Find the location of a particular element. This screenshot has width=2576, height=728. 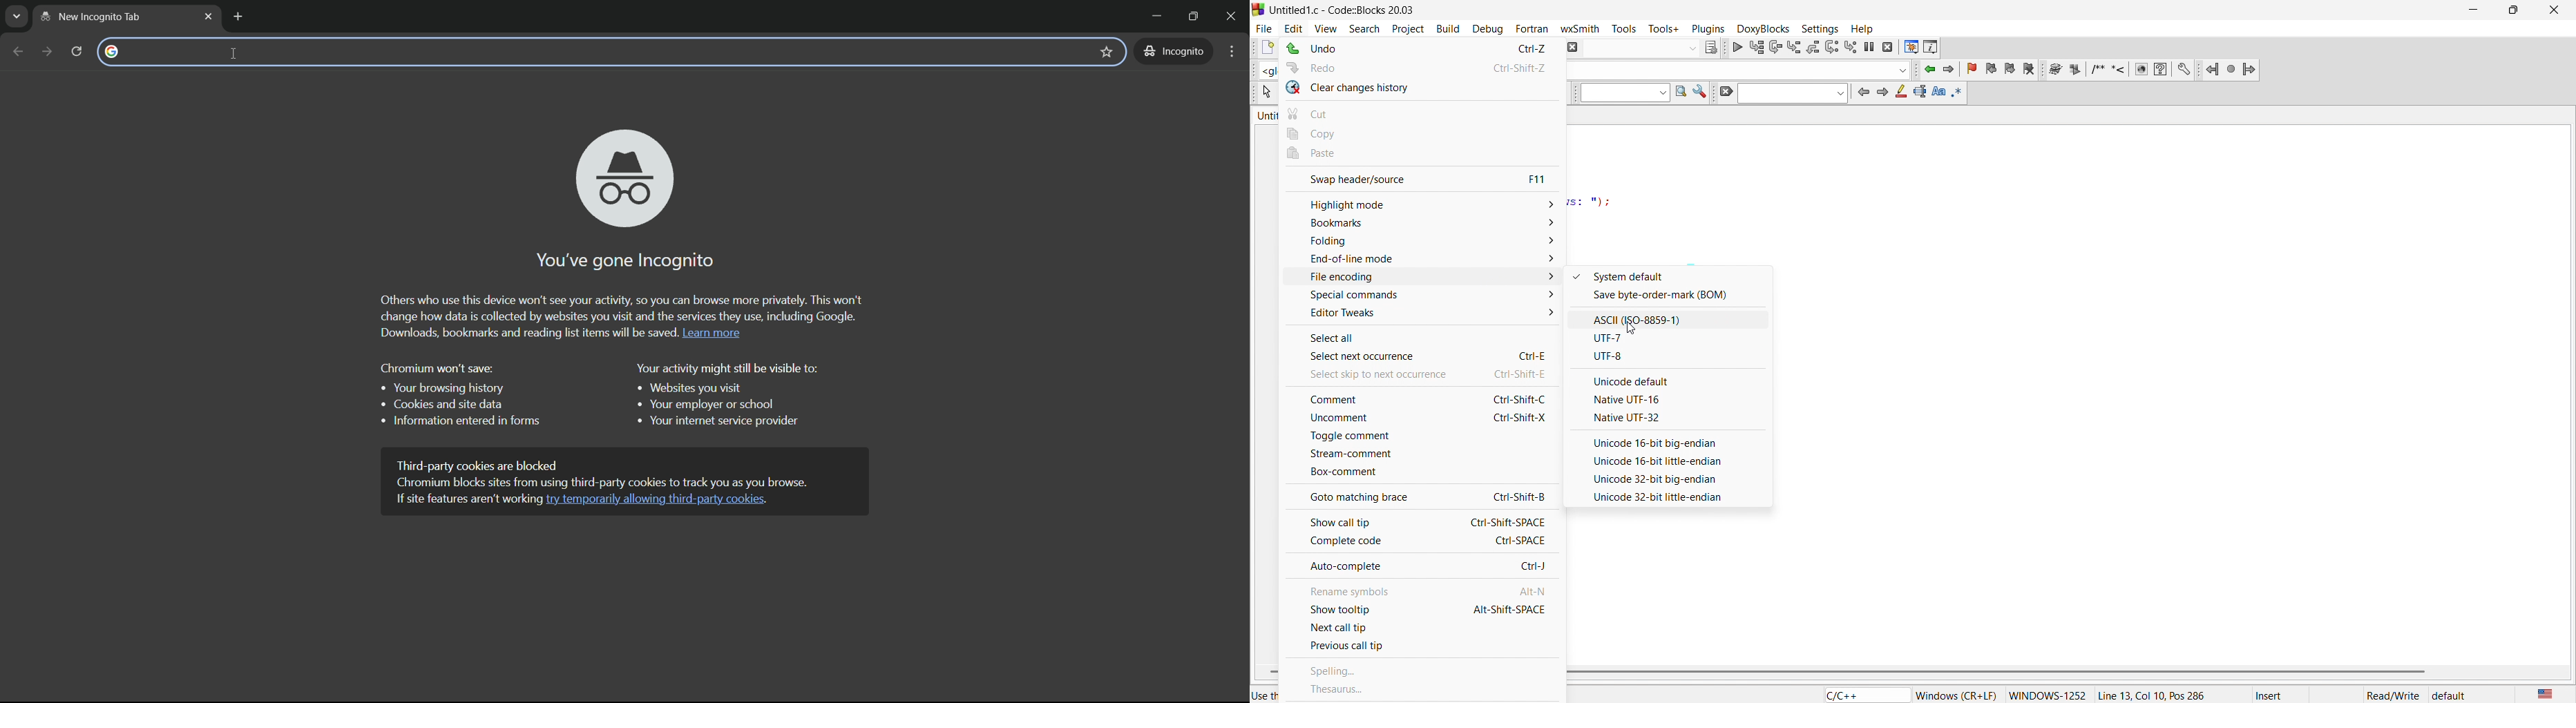

uncomment is located at coordinates (1418, 421).